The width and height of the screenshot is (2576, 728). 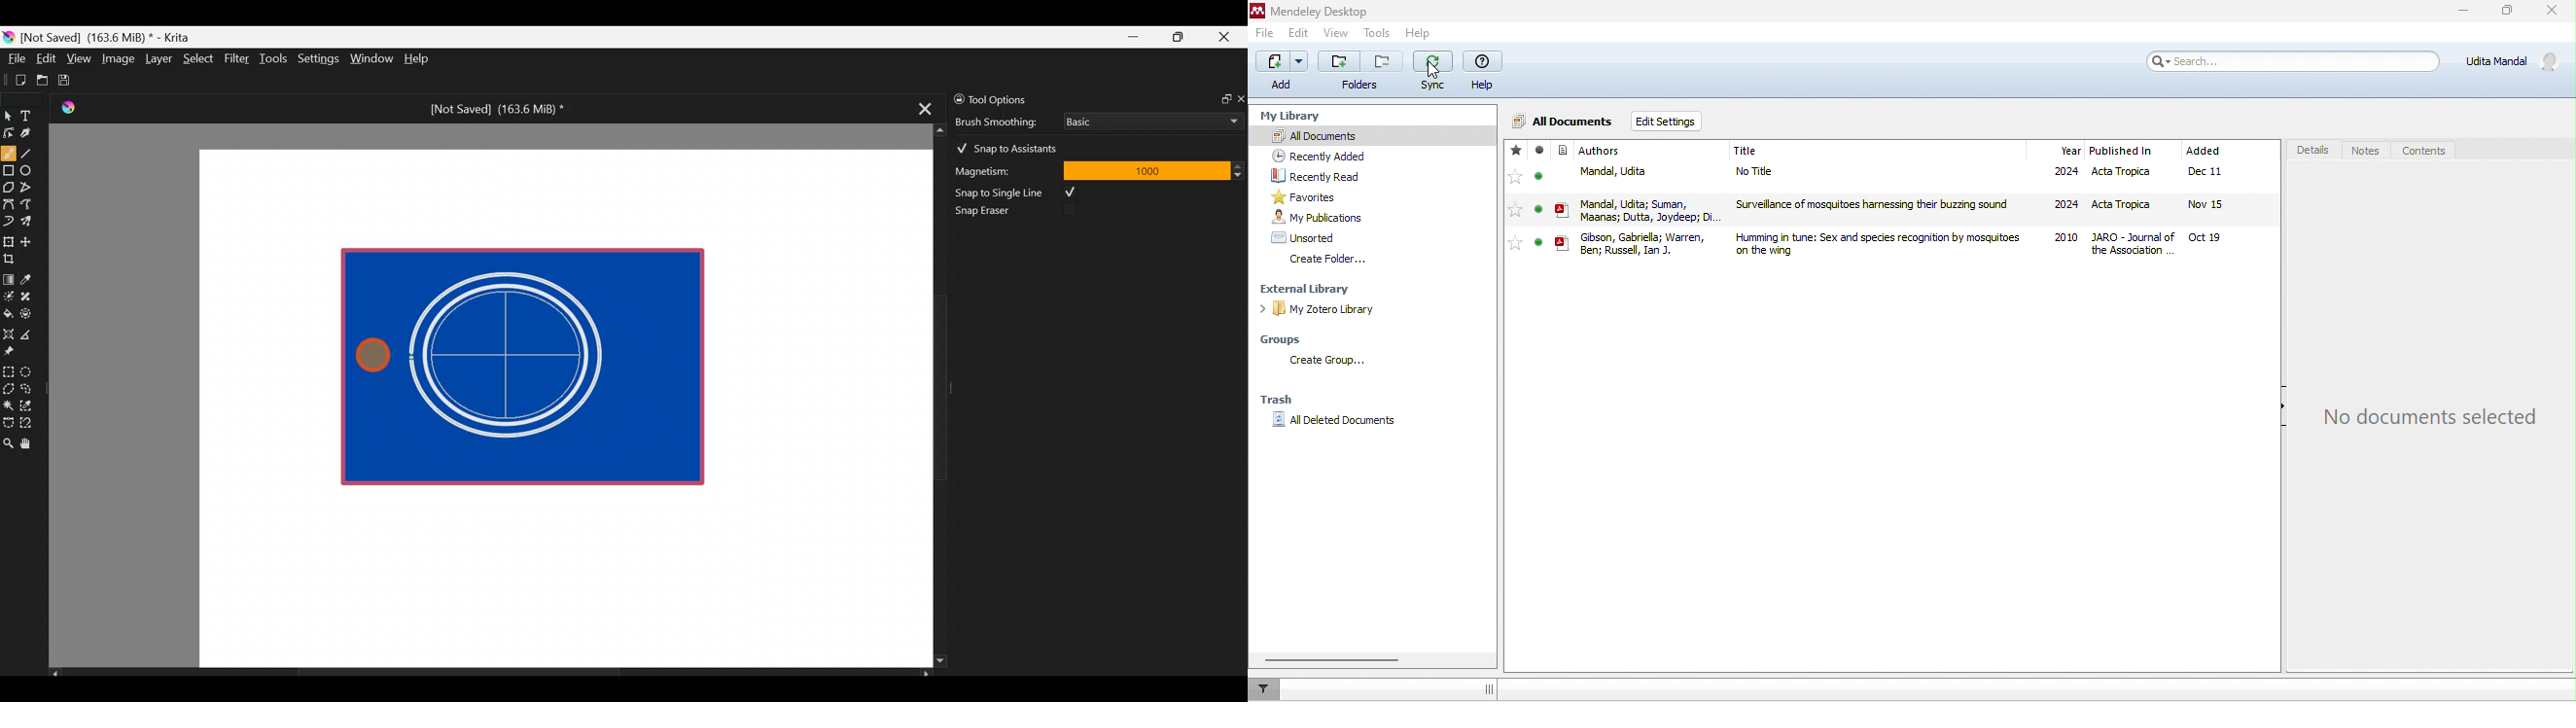 I want to click on file, so click(x=1883, y=175).